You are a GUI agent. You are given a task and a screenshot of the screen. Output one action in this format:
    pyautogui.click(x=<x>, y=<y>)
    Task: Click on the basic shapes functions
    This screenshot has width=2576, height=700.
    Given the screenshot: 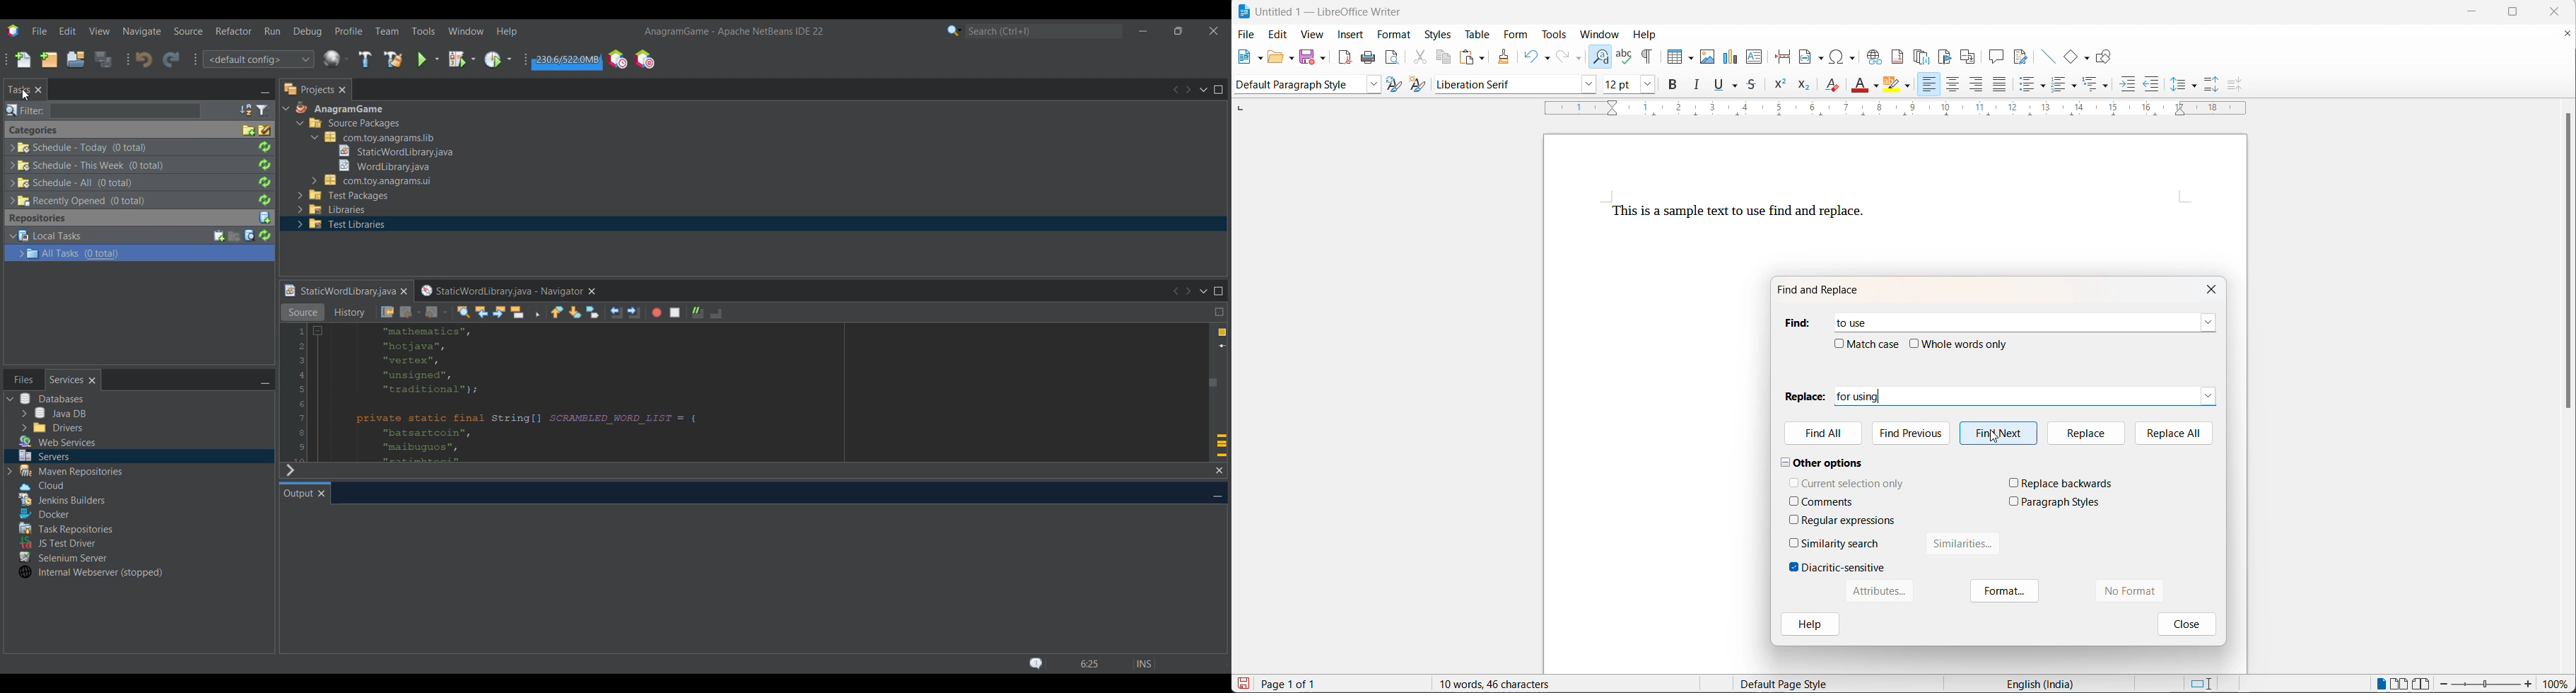 What is the action you would take?
    pyautogui.click(x=2088, y=57)
    